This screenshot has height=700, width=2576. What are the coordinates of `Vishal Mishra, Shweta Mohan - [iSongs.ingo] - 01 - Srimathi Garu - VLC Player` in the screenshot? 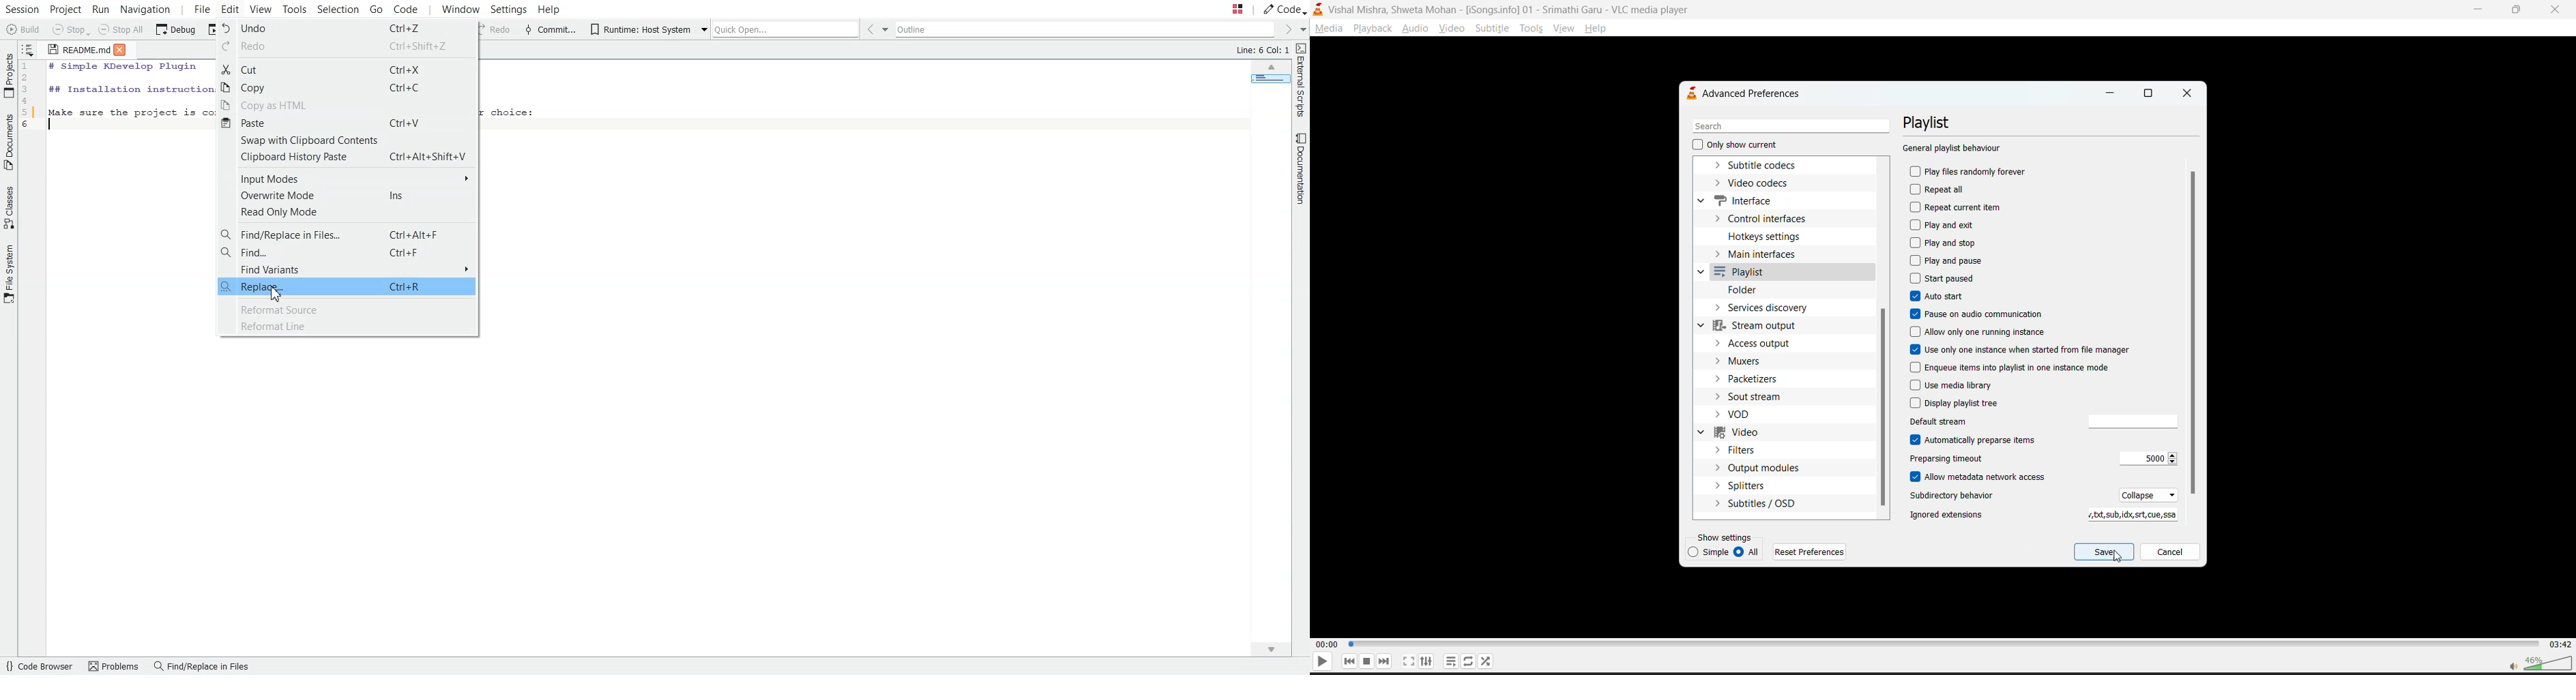 It's located at (1512, 9).